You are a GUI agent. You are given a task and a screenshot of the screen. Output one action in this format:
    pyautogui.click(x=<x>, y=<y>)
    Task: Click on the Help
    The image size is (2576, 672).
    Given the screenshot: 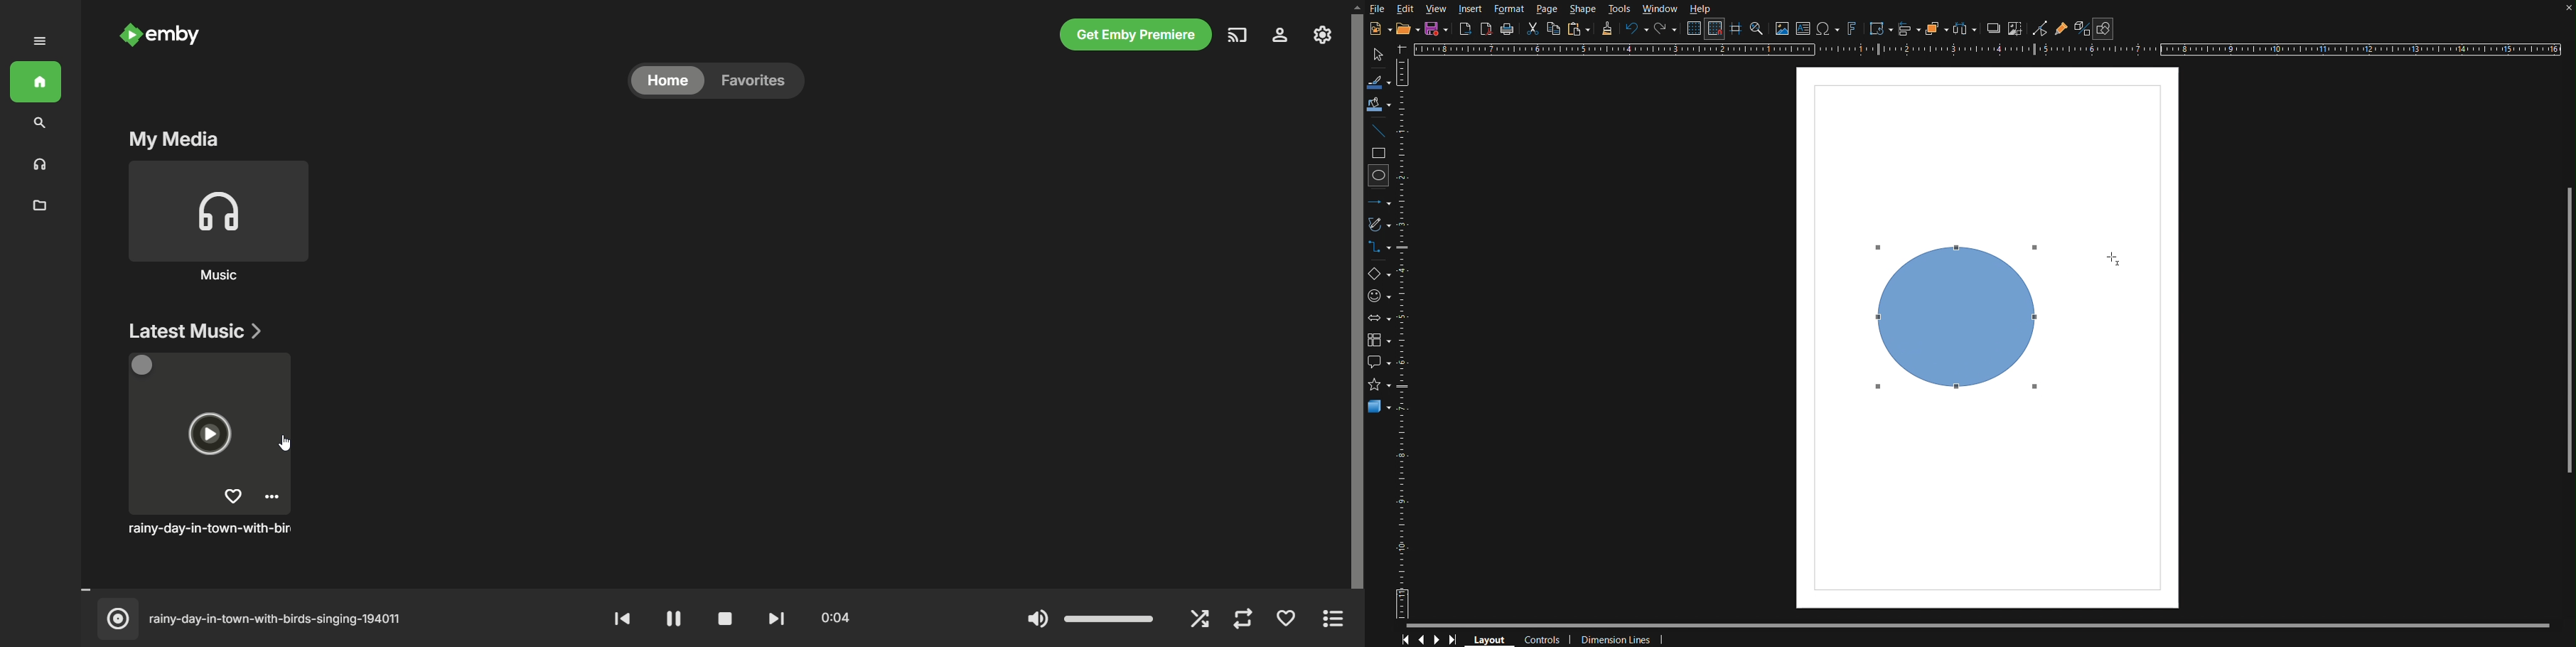 What is the action you would take?
    pyautogui.click(x=1700, y=9)
    